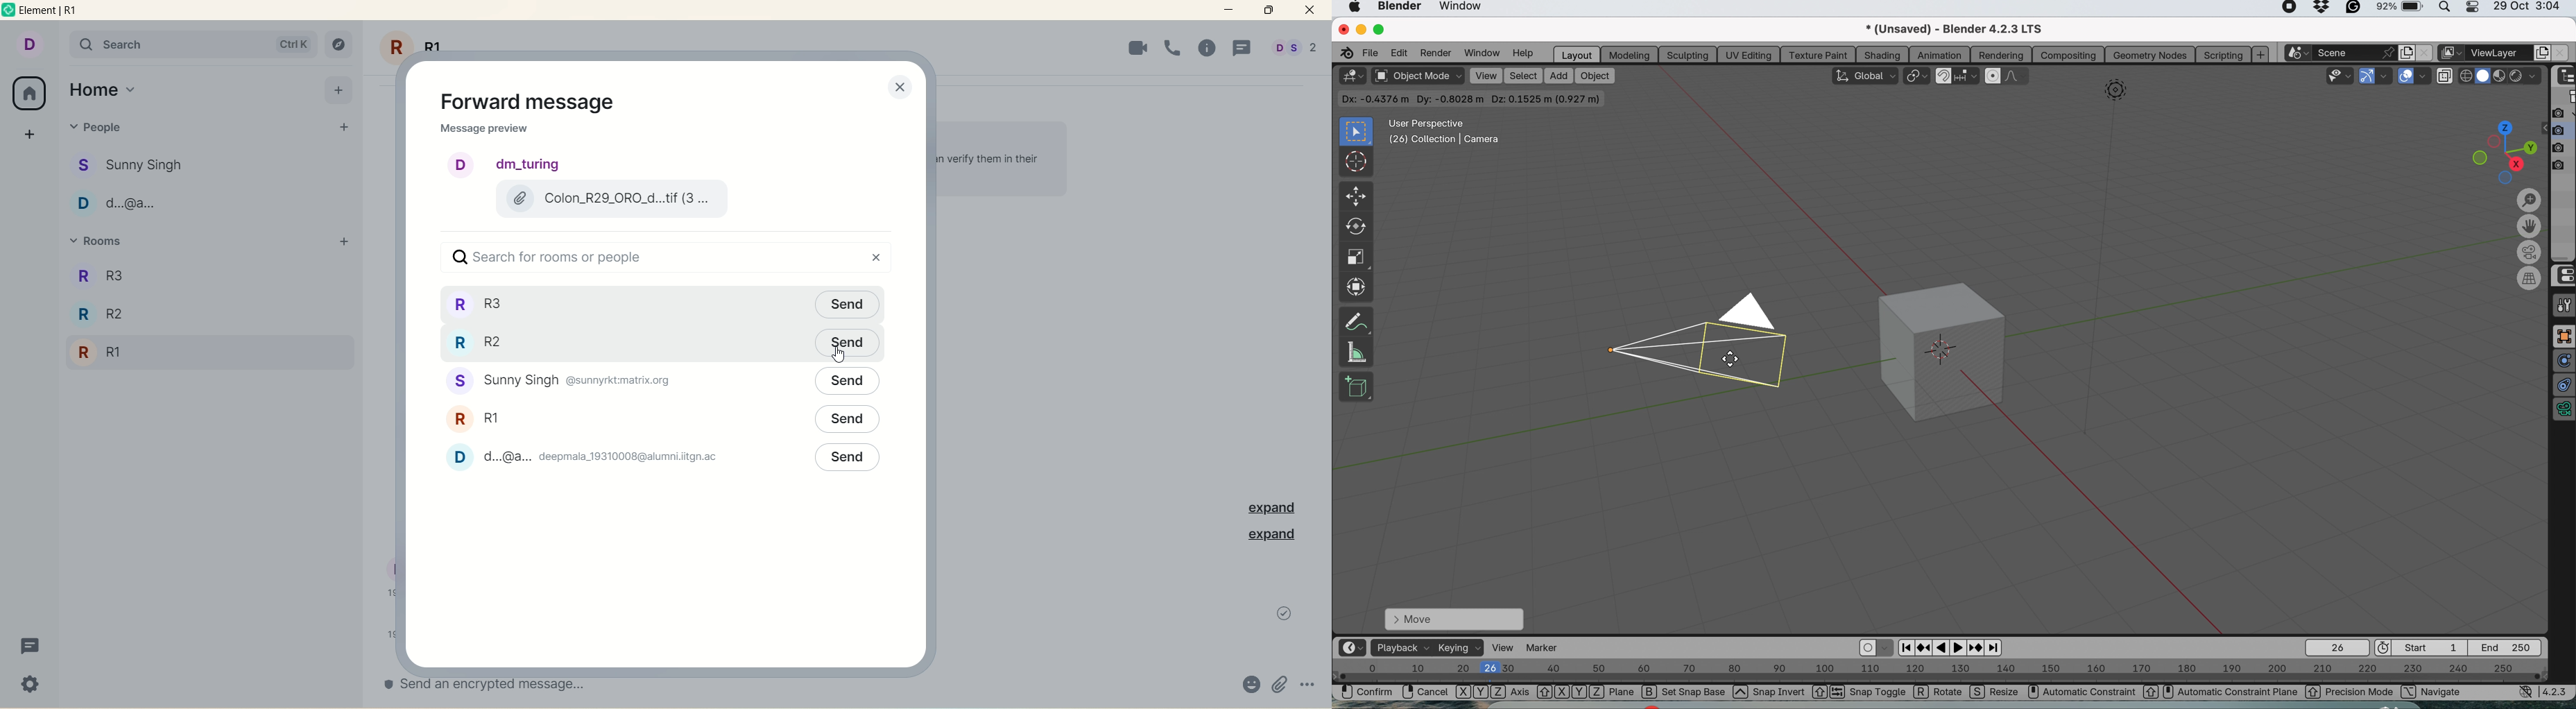 Image resolution: width=2576 pixels, height=728 pixels. I want to click on home, so click(103, 90).